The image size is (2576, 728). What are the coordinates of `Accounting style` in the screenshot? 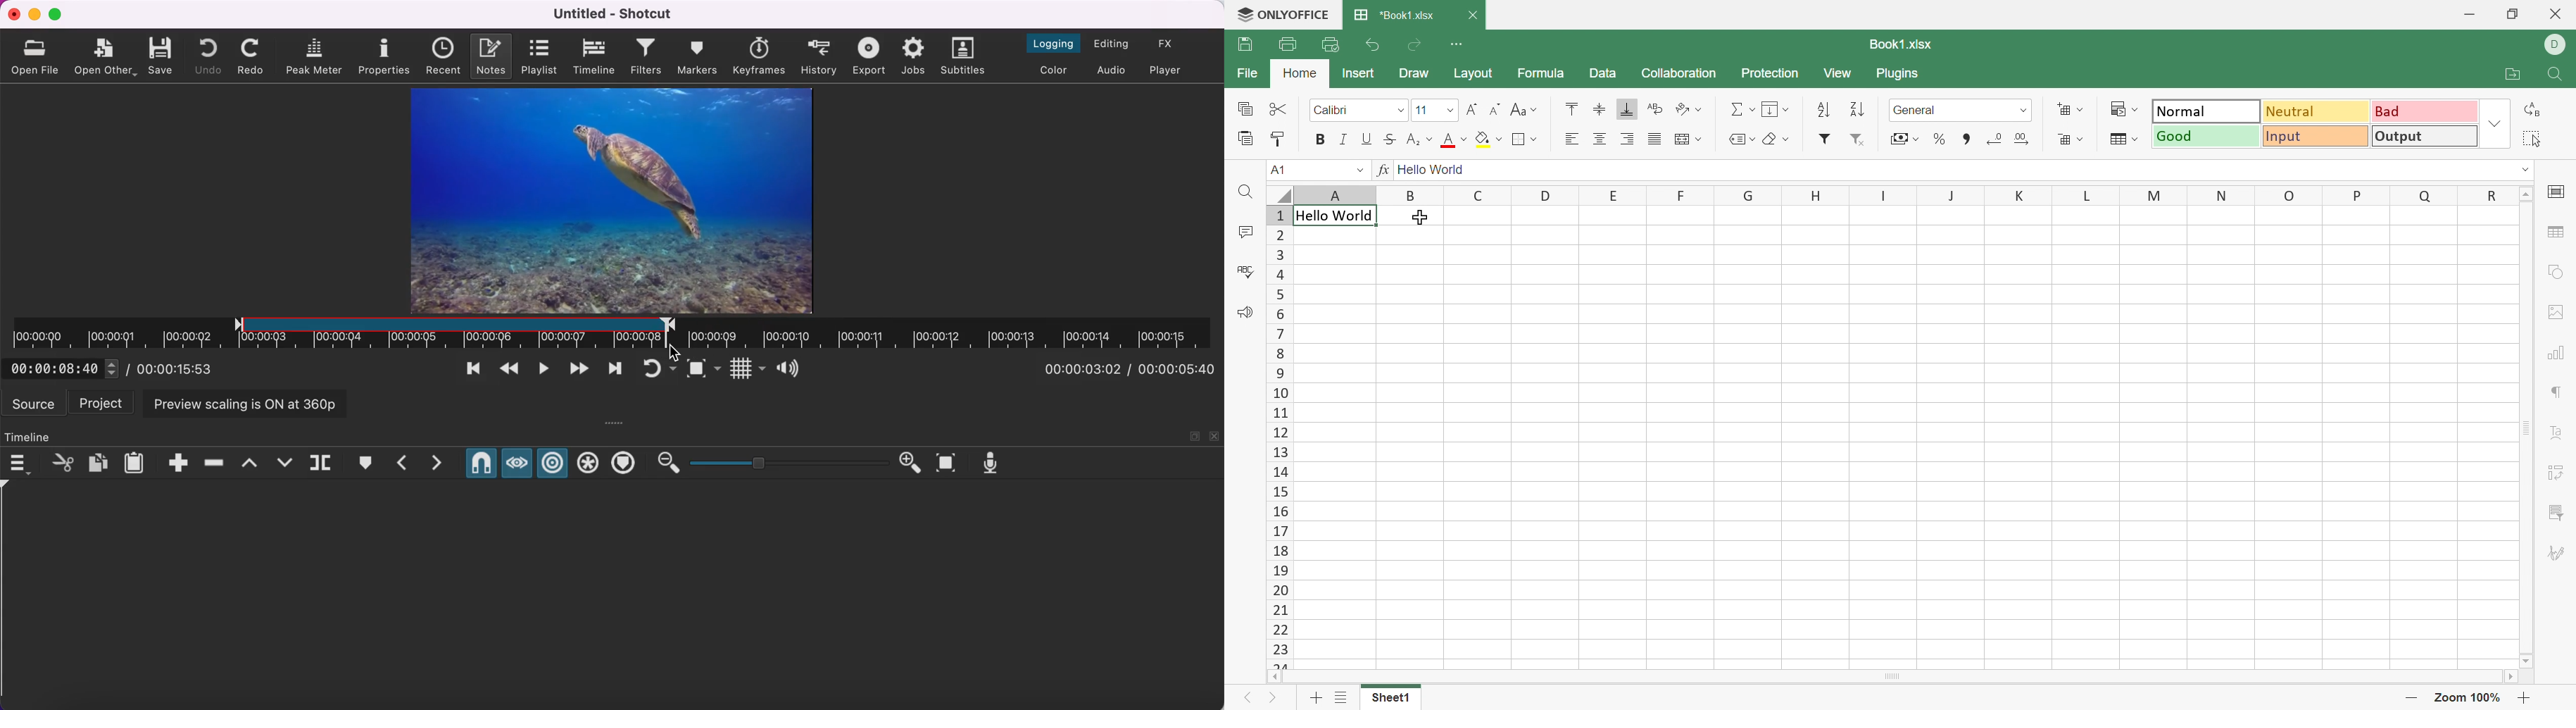 It's located at (1904, 138).